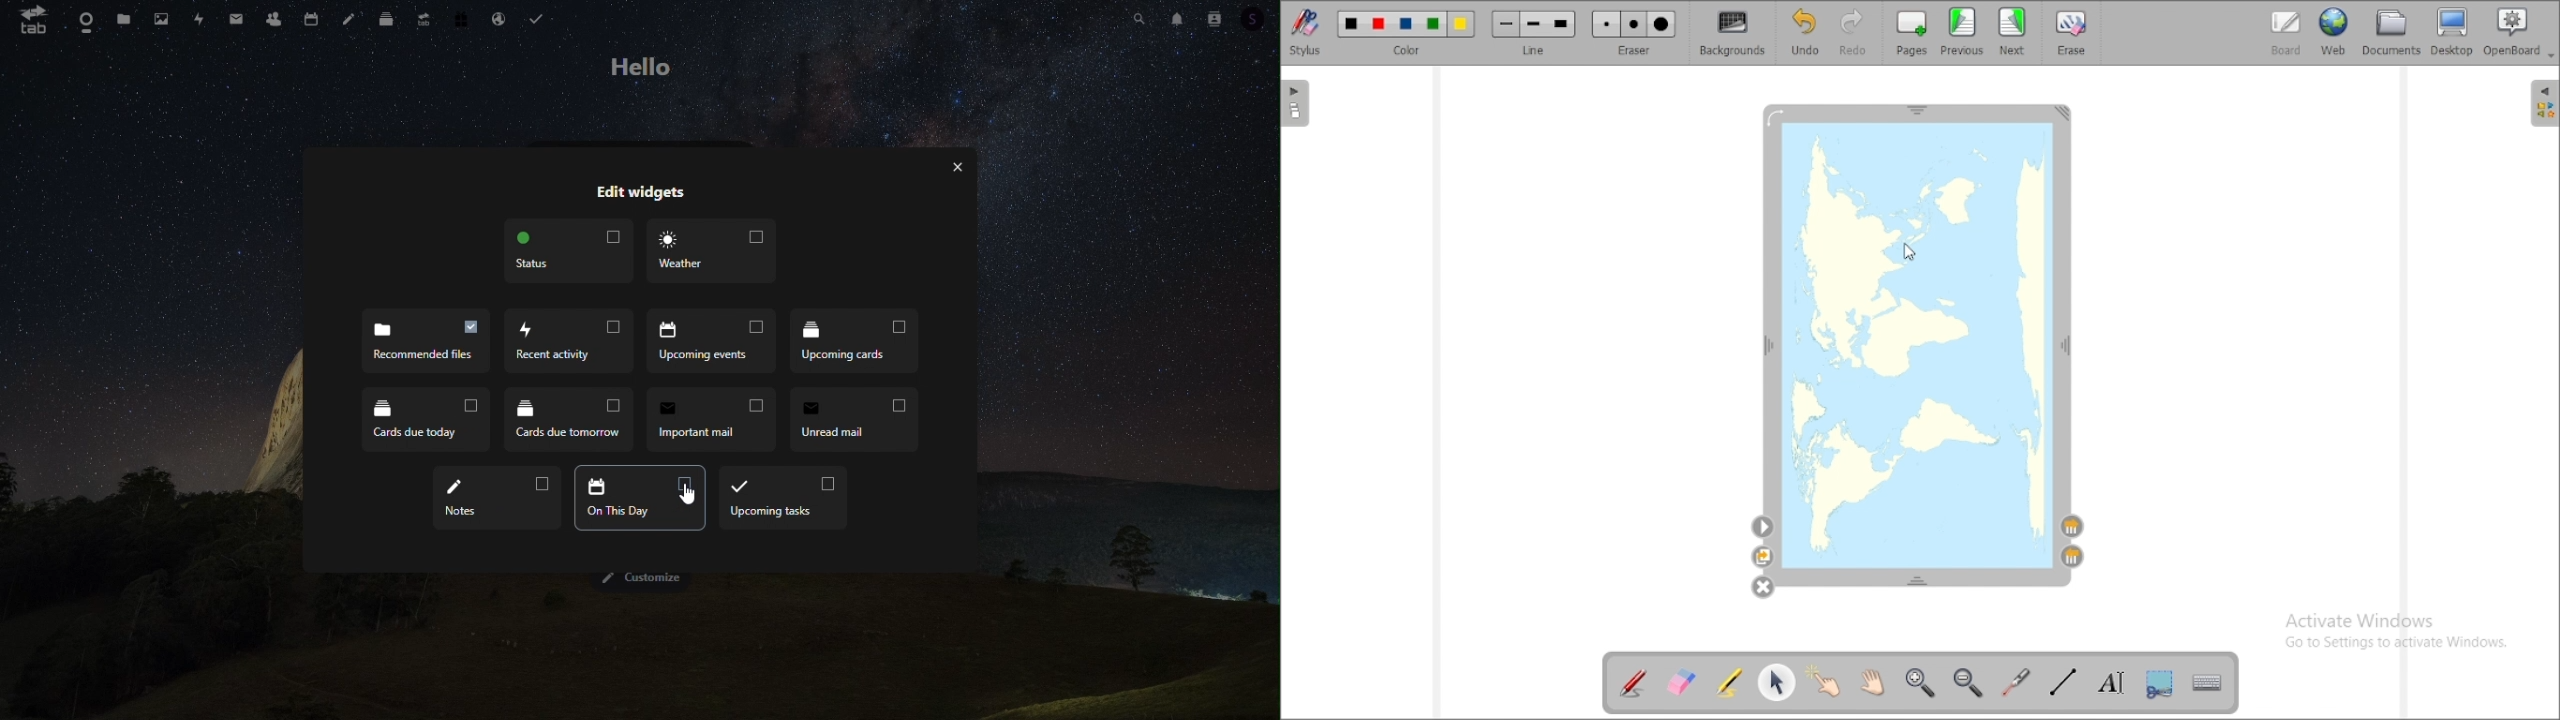 The width and height of the screenshot is (2576, 728). Describe the element at coordinates (2073, 527) in the screenshot. I see `layer down` at that location.